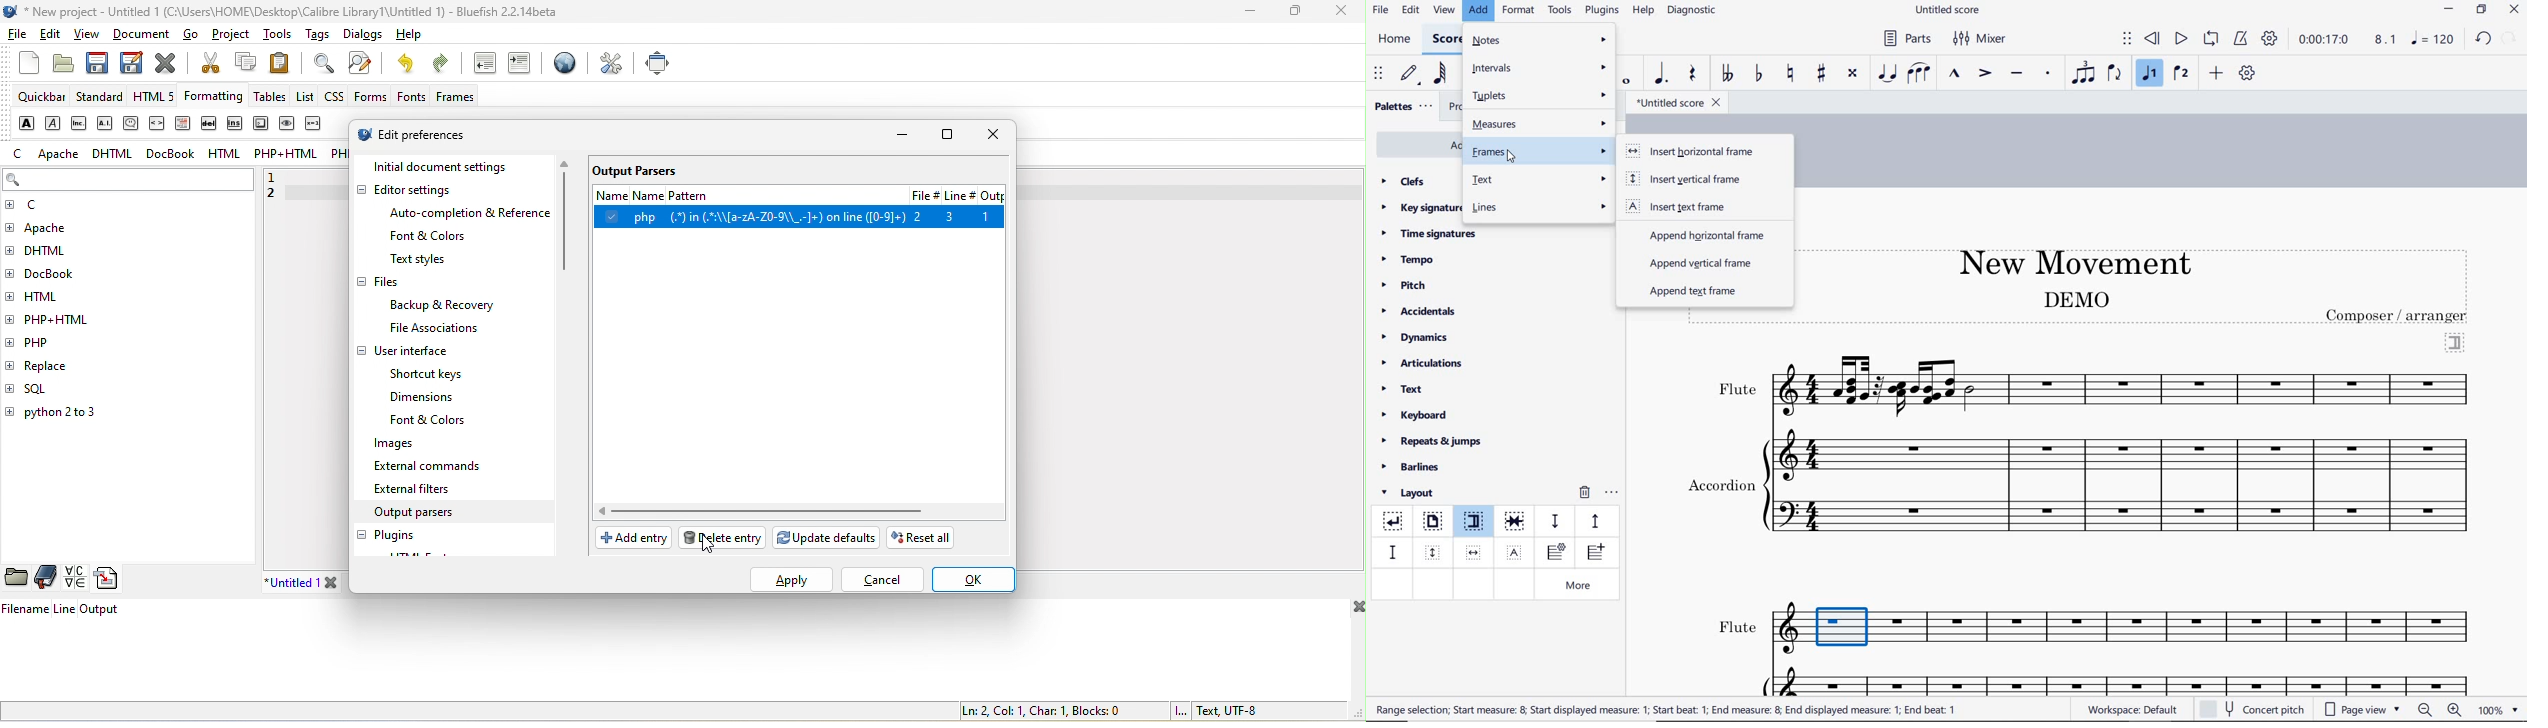 This screenshot has width=2548, height=728. Describe the element at coordinates (1985, 73) in the screenshot. I see `accent` at that location.